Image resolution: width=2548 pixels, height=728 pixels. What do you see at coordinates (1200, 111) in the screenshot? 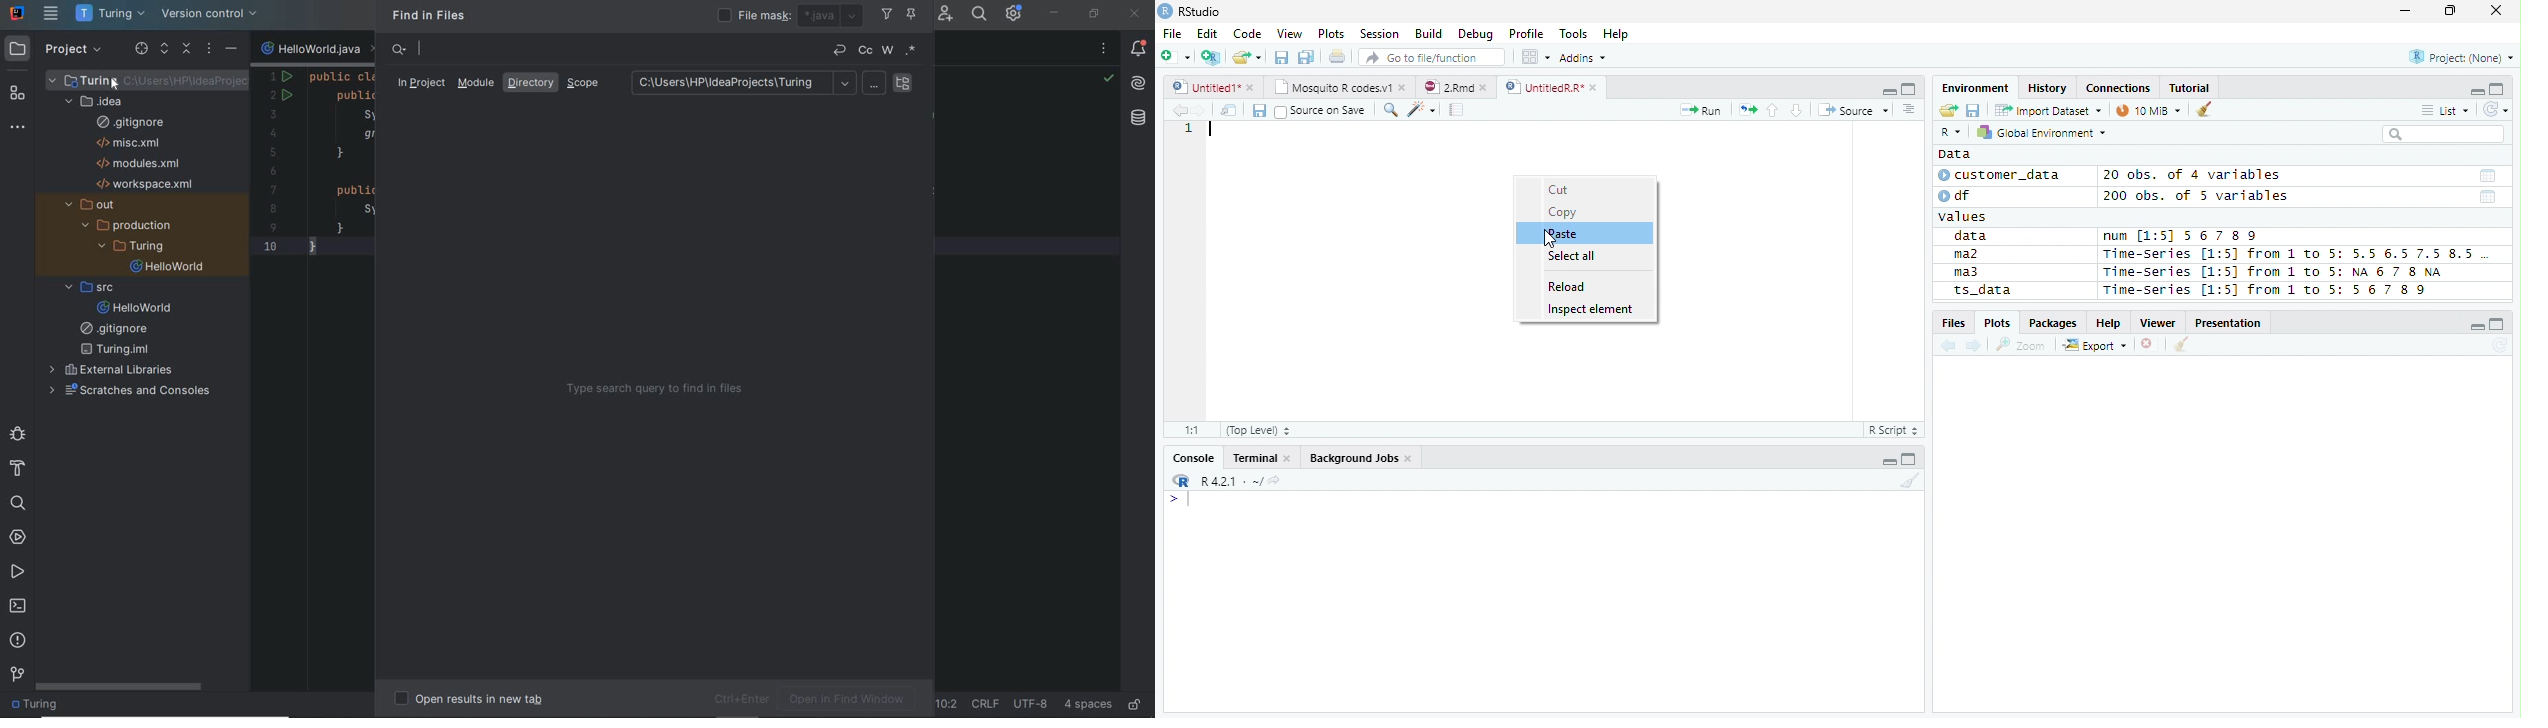
I see `Next` at bounding box center [1200, 111].